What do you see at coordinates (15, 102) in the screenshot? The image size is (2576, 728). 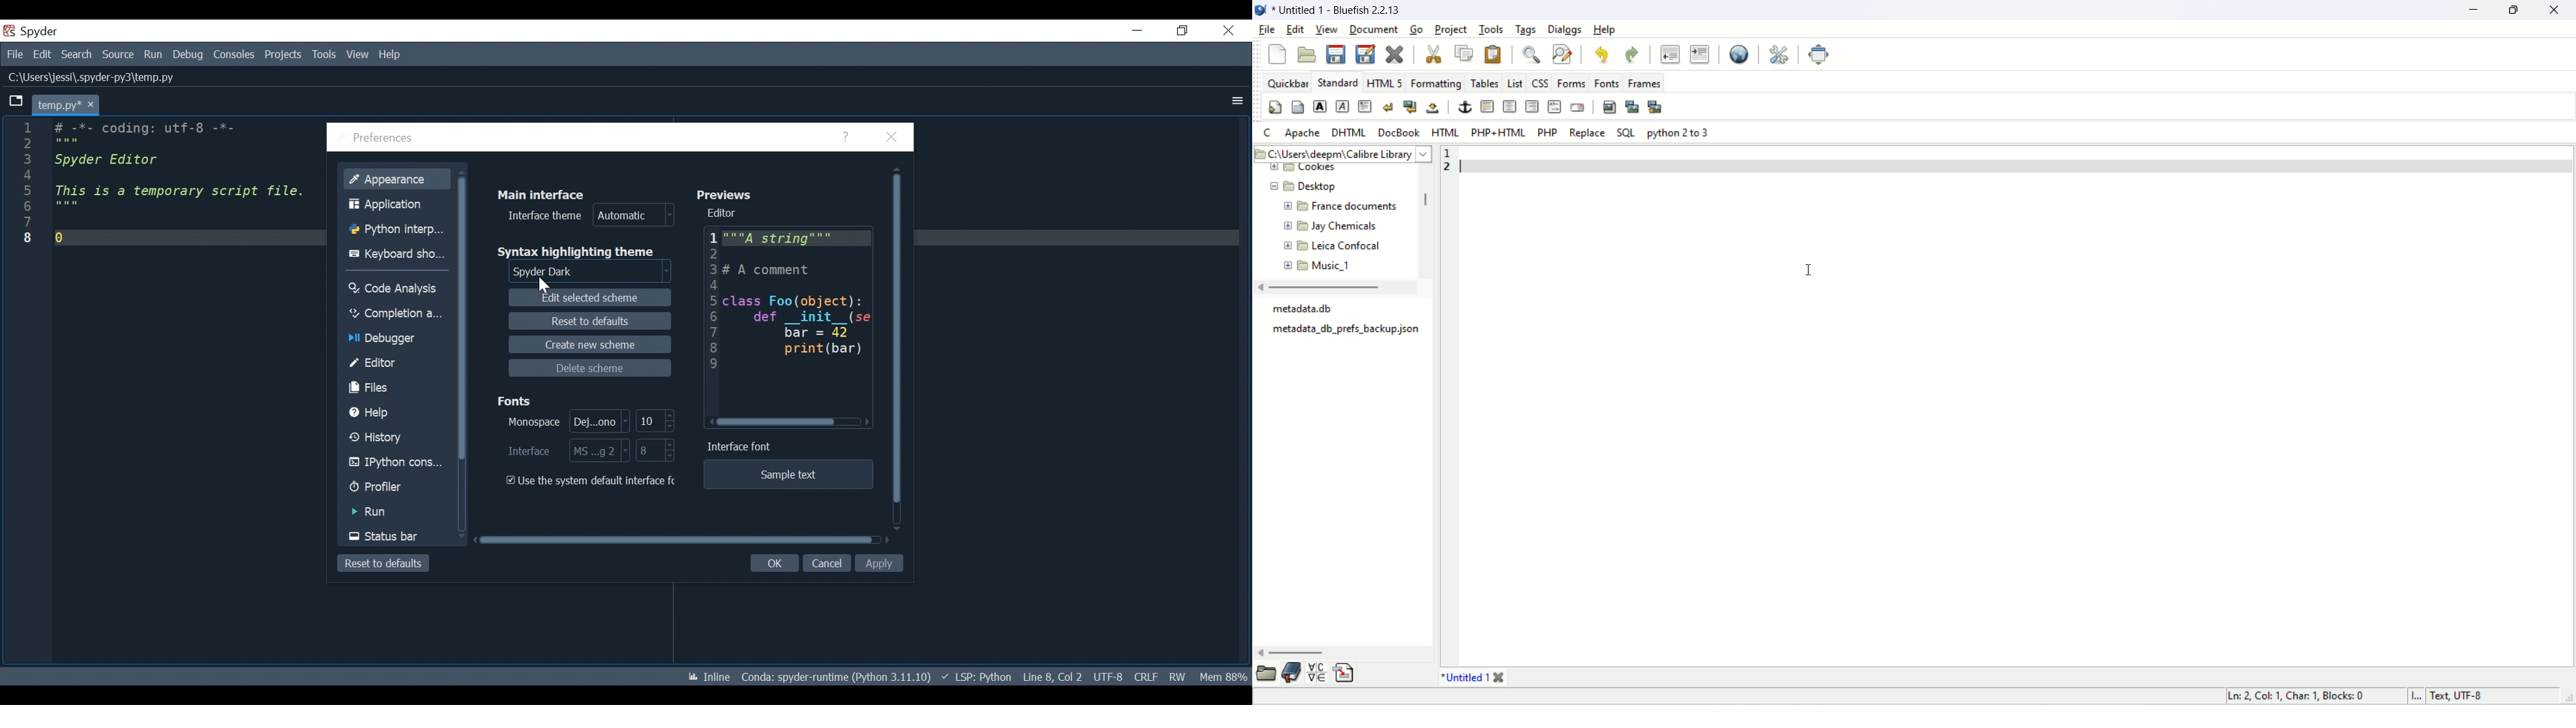 I see `Browse Tab` at bounding box center [15, 102].